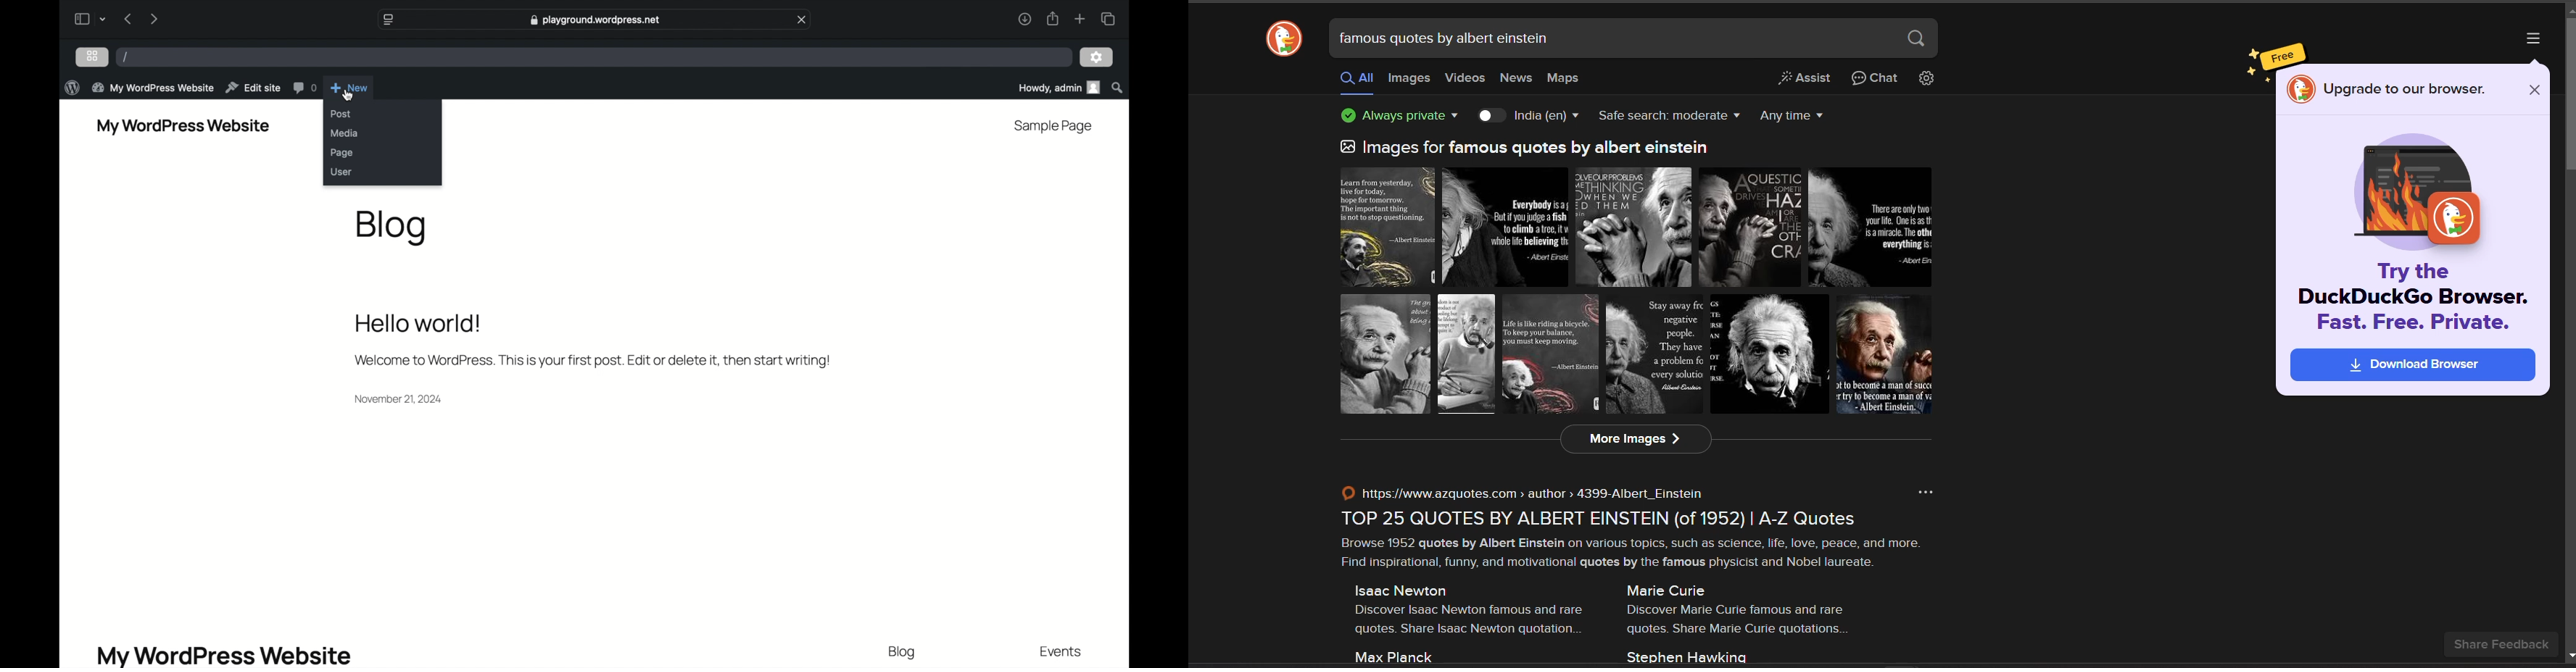  What do you see at coordinates (1352, 80) in the screenshot?
I see `all` at bounding box center [1352, 80].